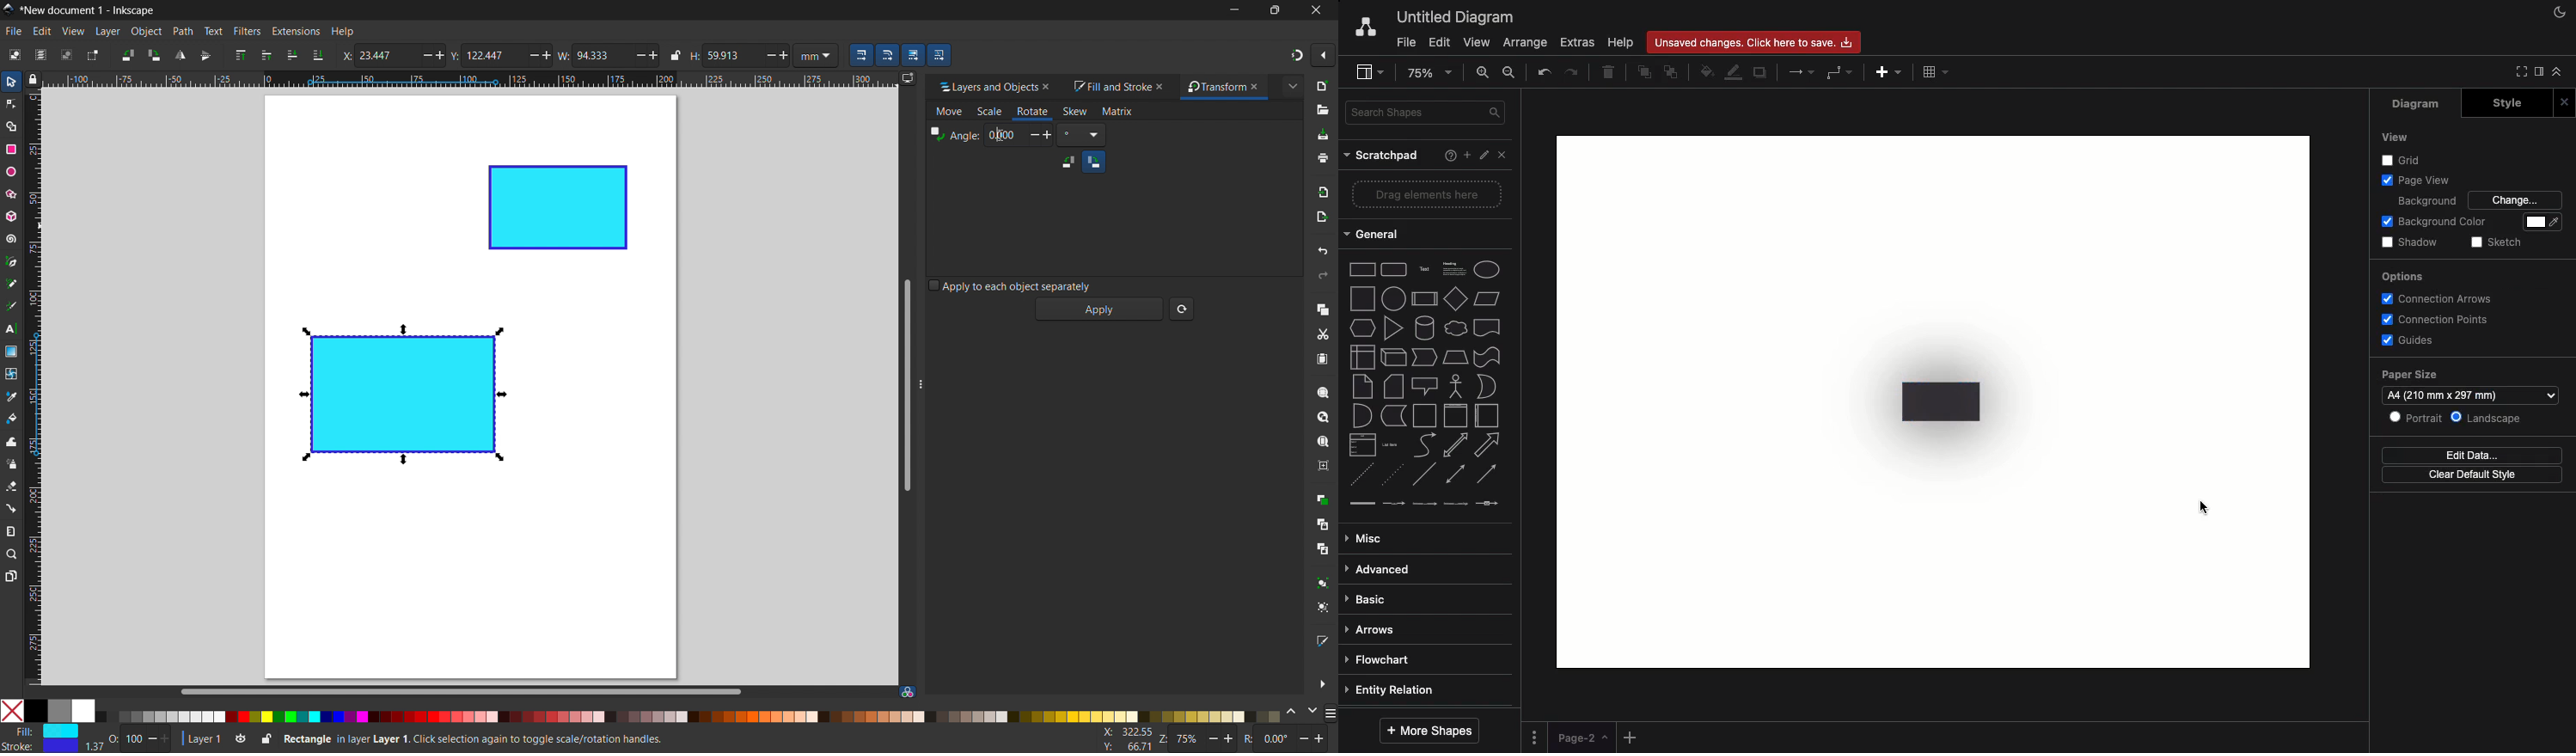  Describe the element at coordinates (1487, 328) in the screenshot. I see `document ` at that location.